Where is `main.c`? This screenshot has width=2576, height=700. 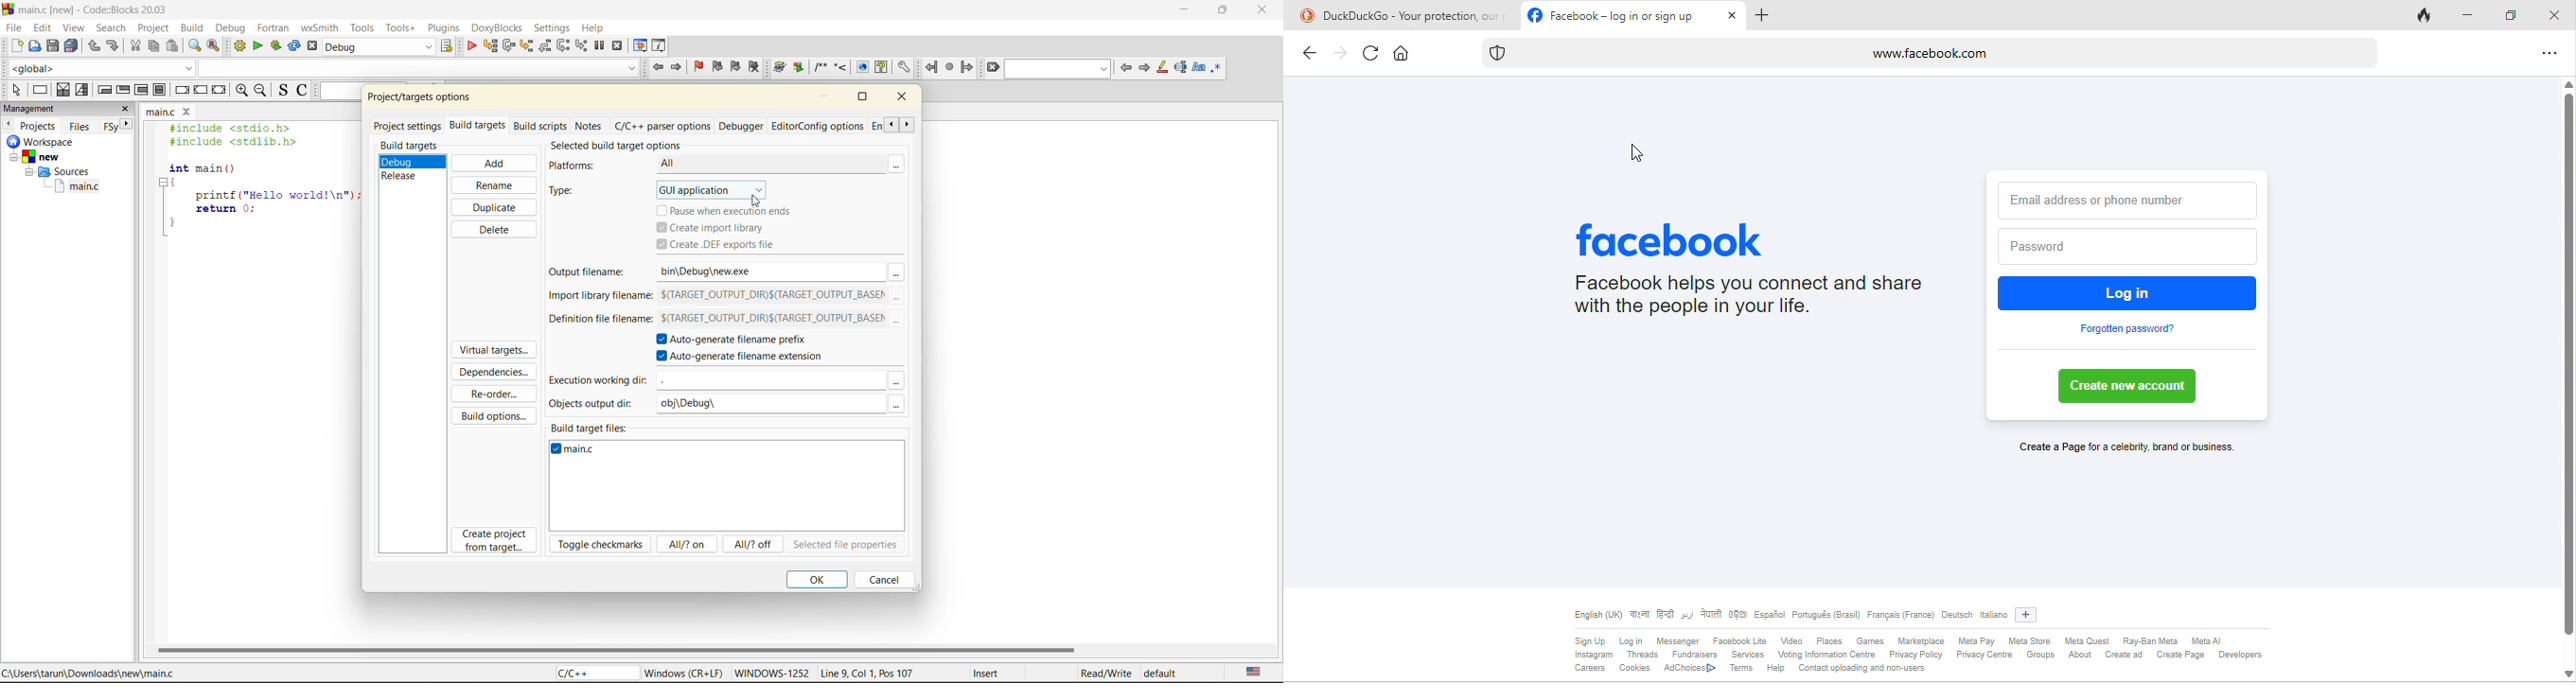 main.c is located at coordinates (160, 113).